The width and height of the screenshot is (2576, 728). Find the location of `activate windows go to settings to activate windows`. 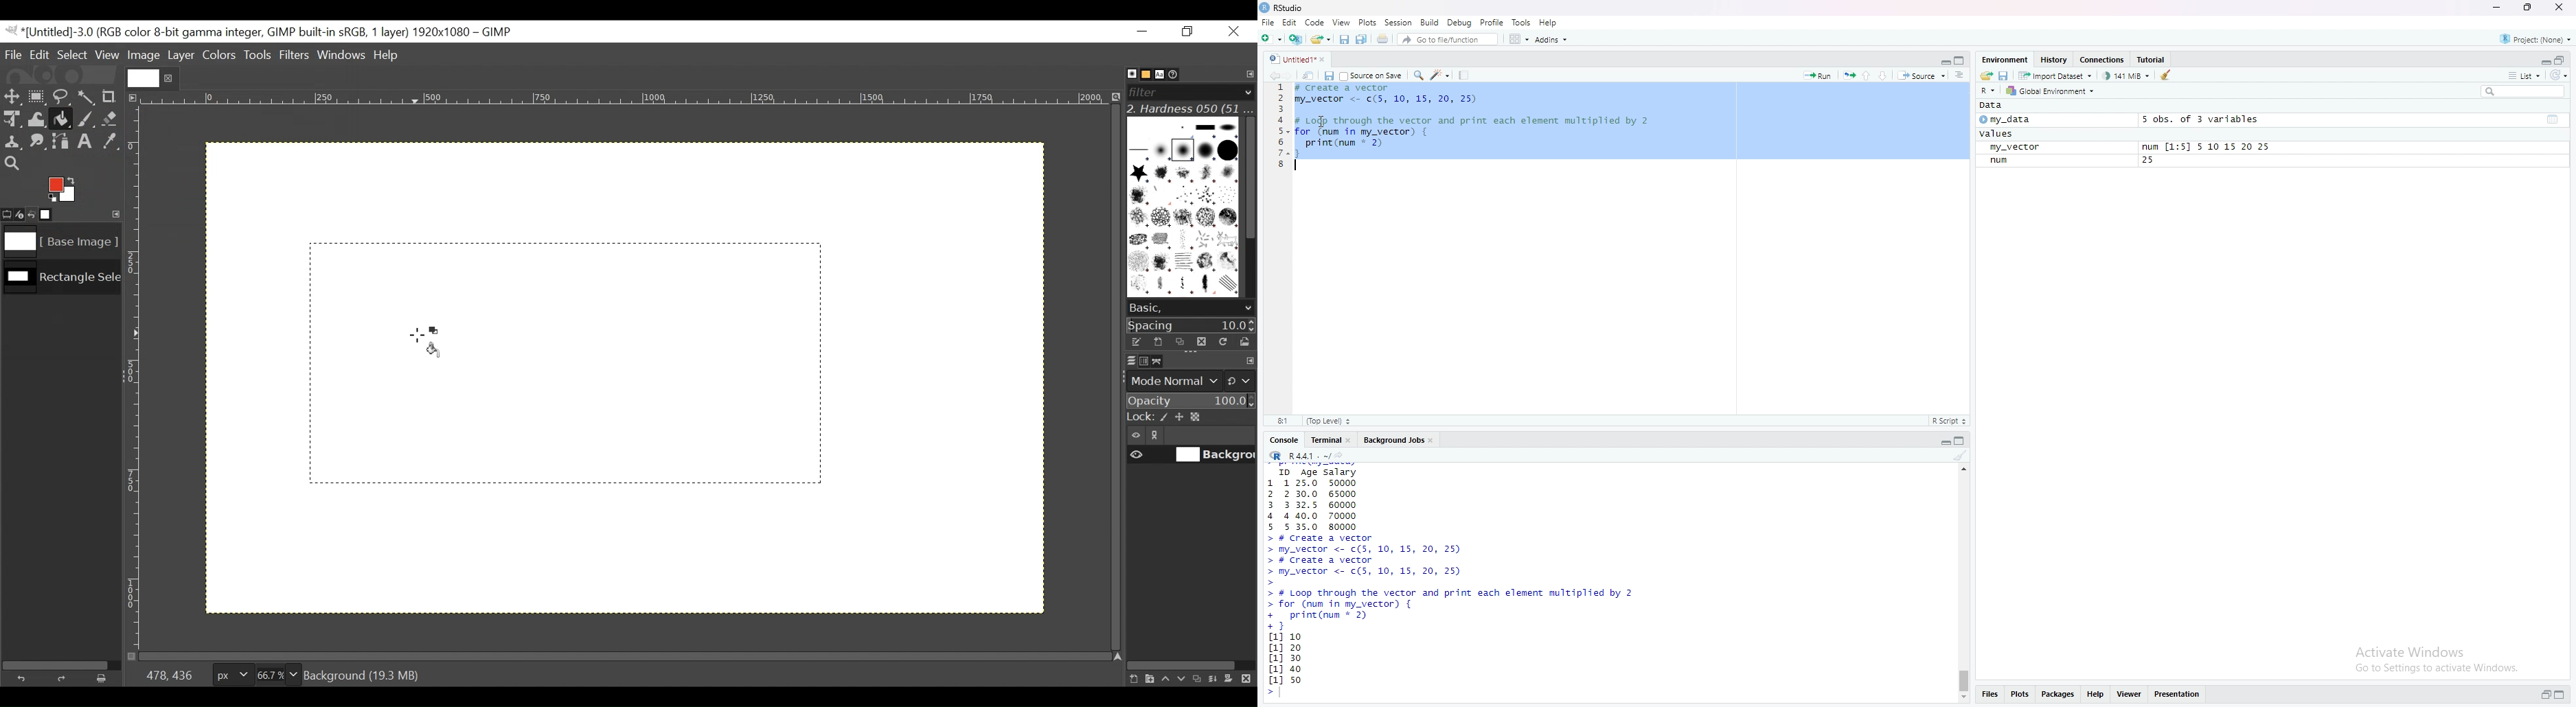

activate windows go to settings to activate windows is located at coordinates (2426, 656).